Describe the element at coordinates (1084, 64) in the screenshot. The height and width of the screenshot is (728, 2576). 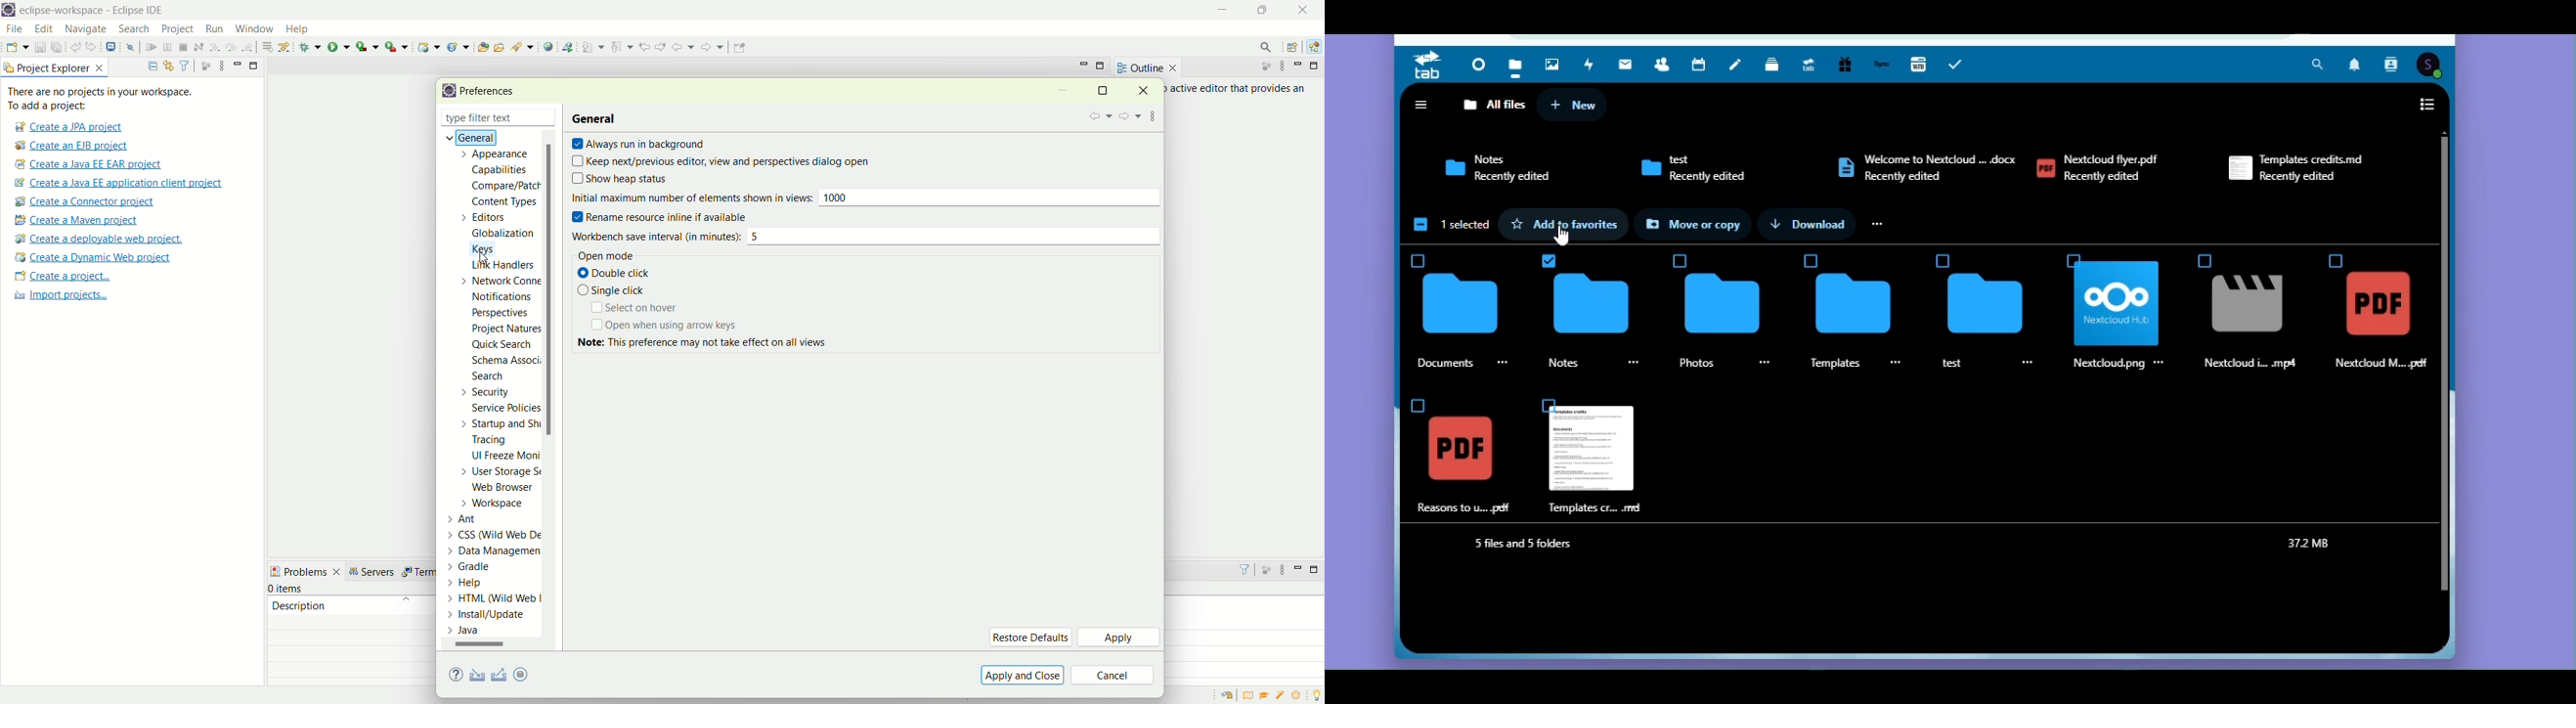
I see `minimize` at that location.